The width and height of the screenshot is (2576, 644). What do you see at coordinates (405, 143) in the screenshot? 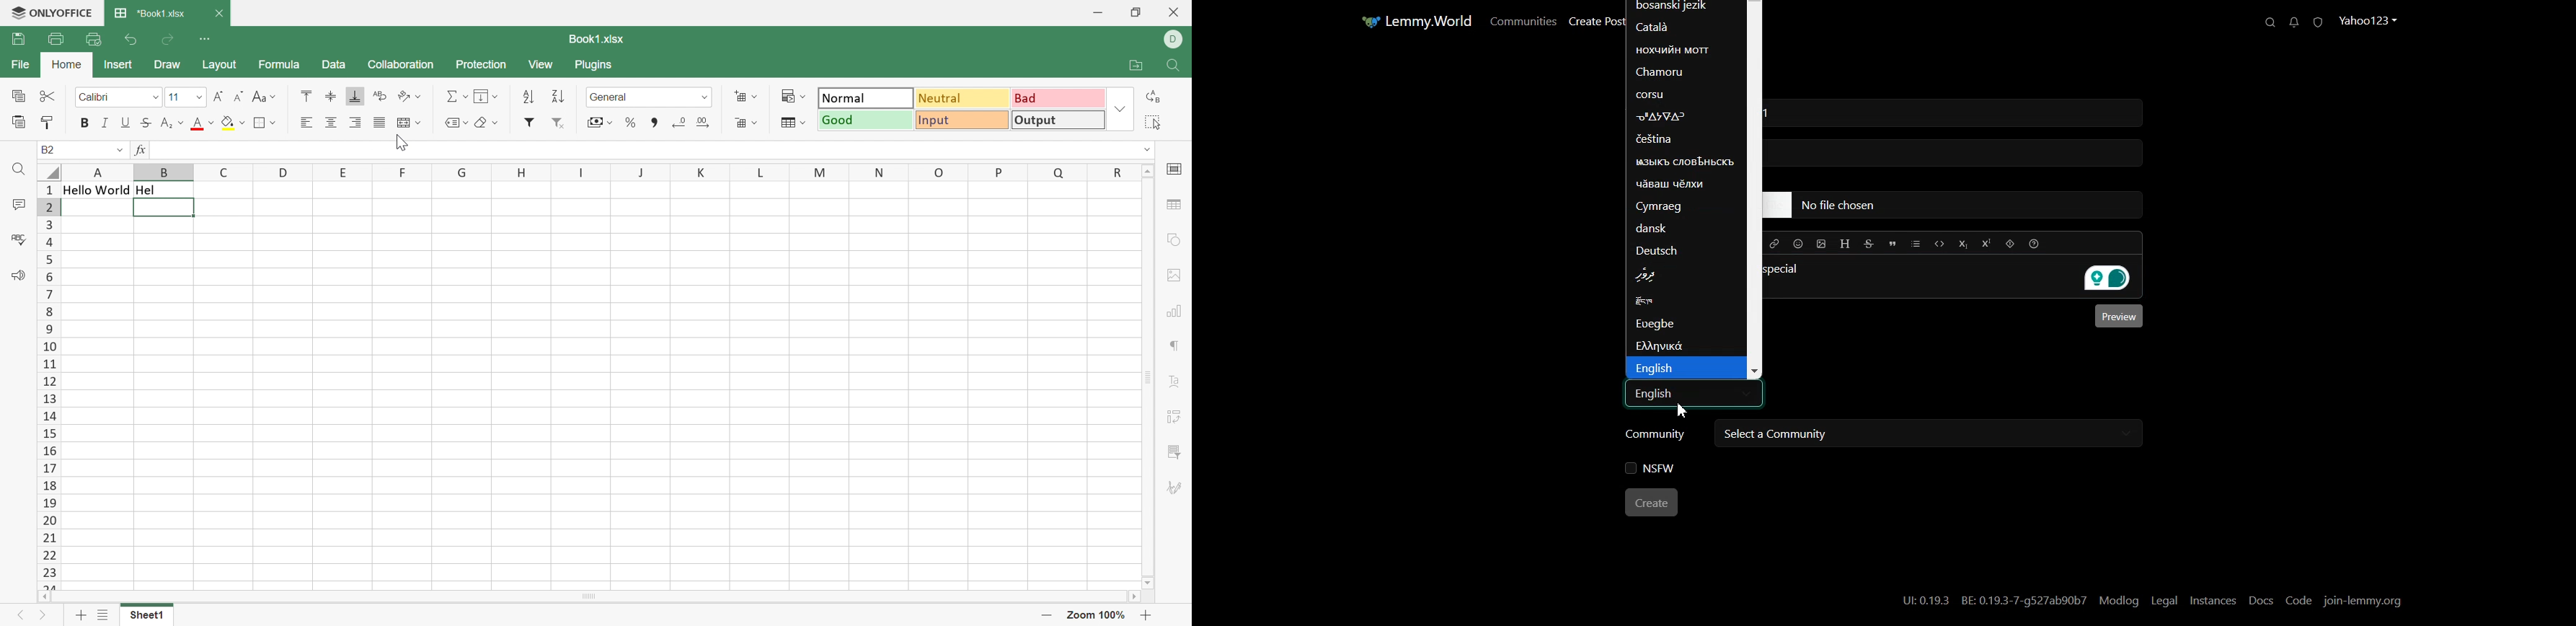
I see `Cursor` at bounding box center [405, 143].